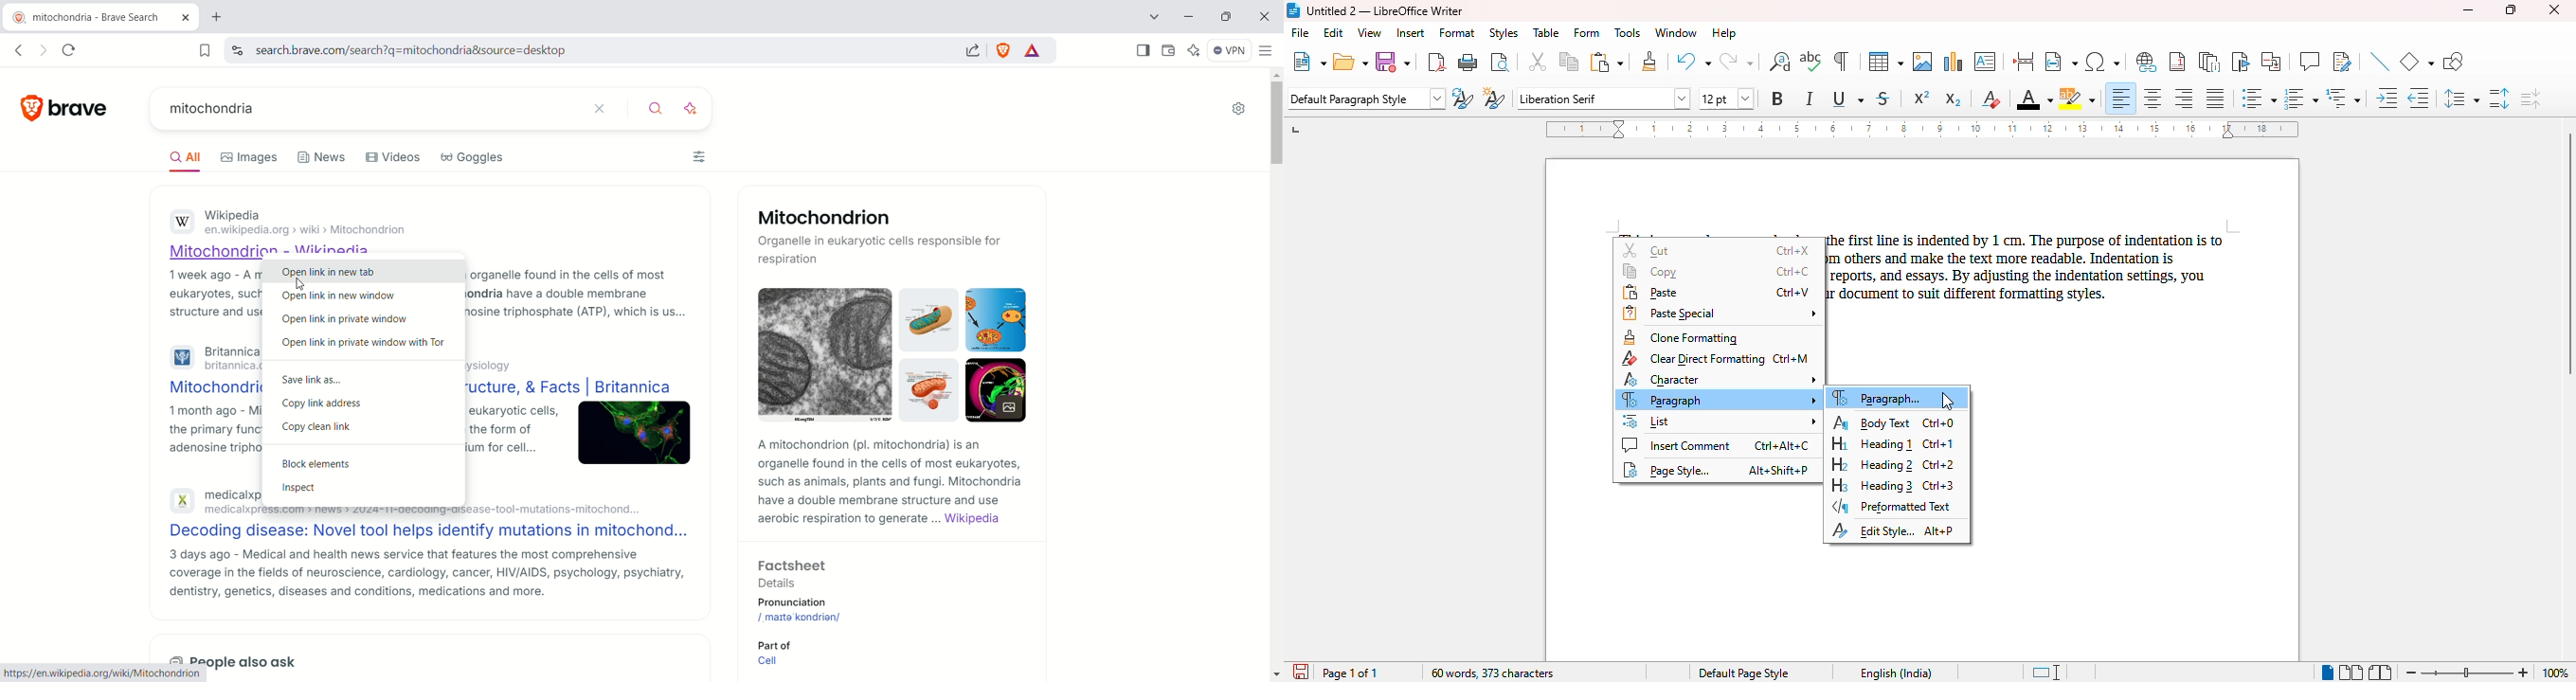 This screenshot has width=2576, height=700. I want to click on window, so click(1676, 32).